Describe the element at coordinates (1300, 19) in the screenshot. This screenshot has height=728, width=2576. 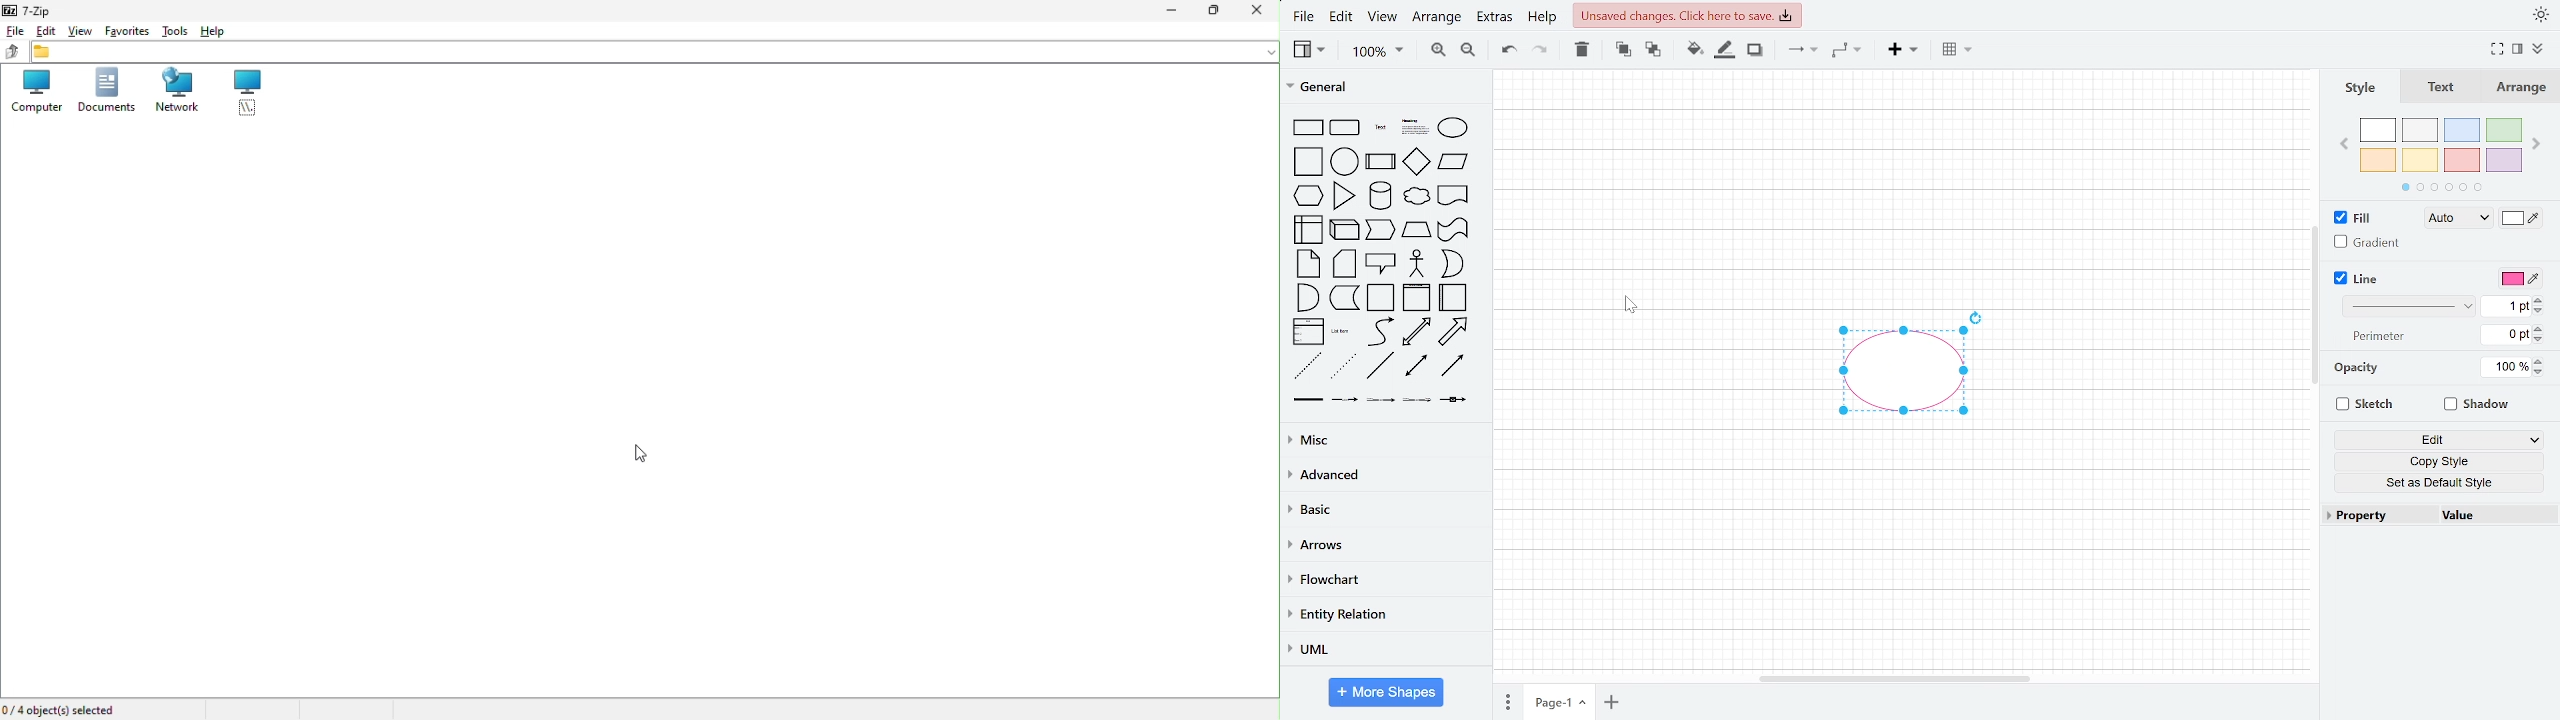
I see `fILE` at that location.